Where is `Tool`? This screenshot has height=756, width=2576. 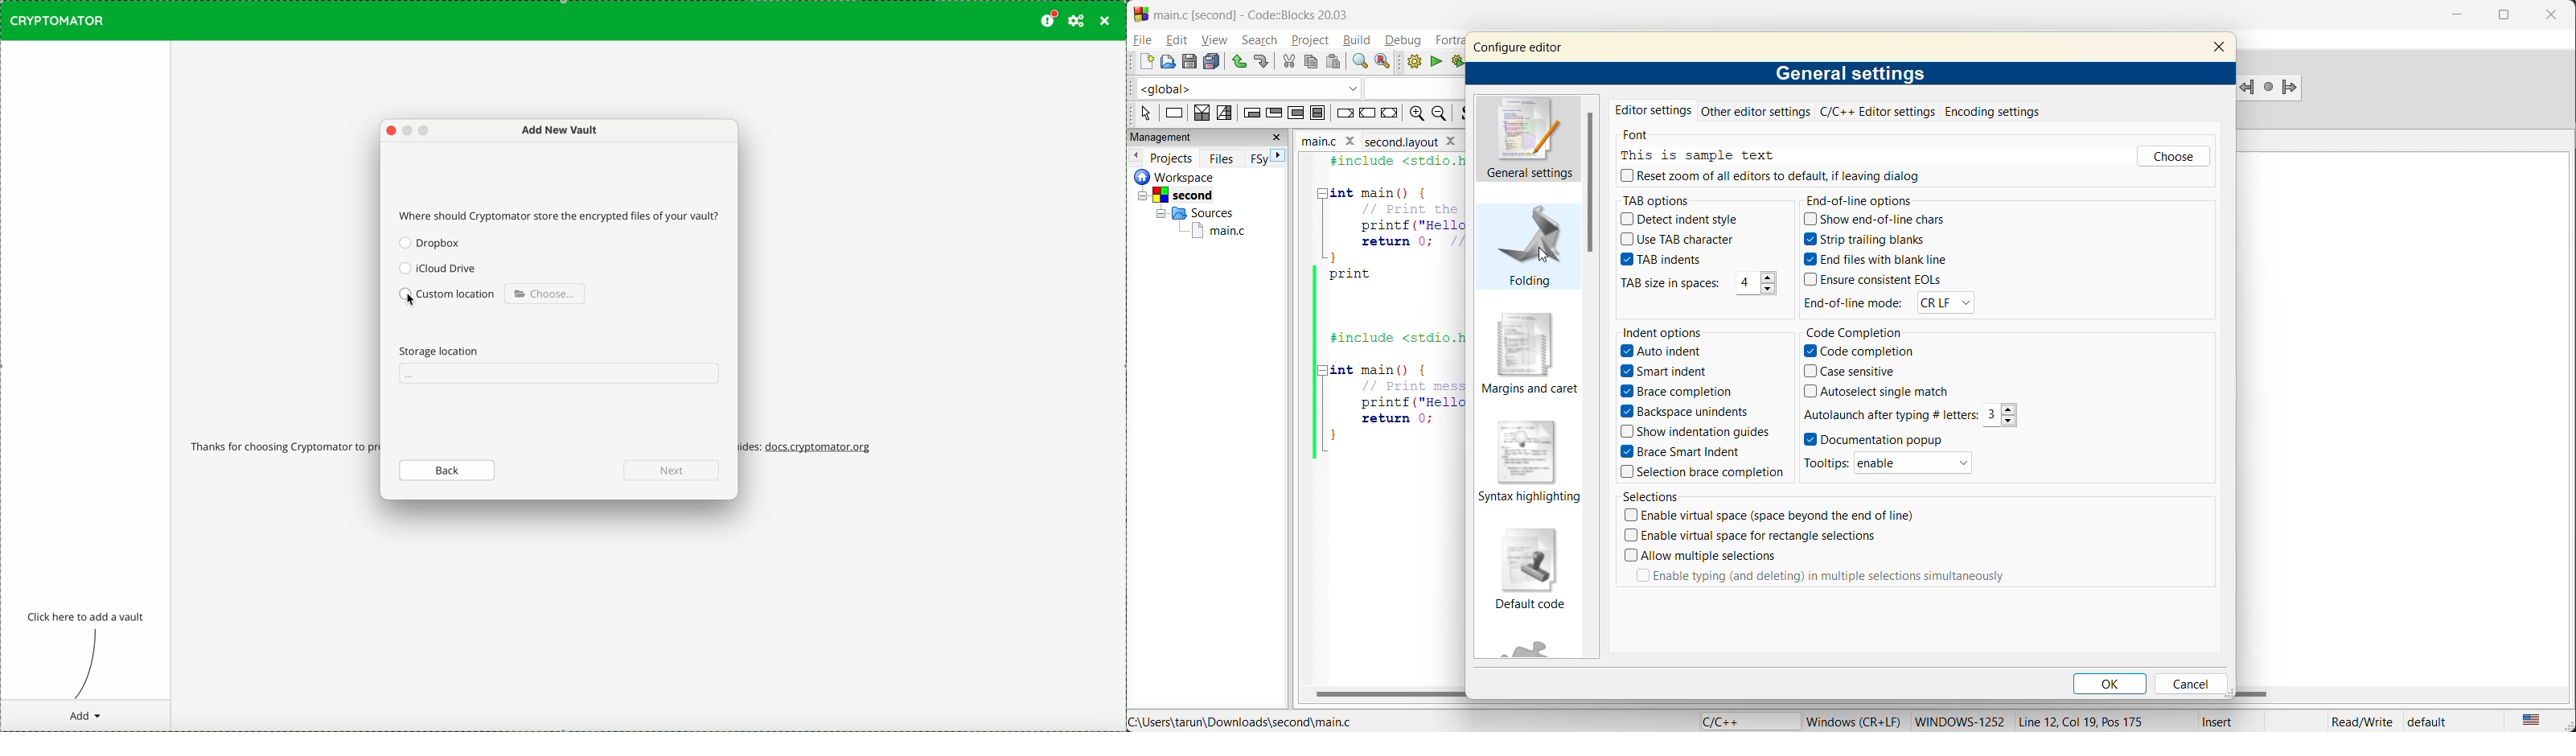 Tool is located at coordinates (1825, 463).